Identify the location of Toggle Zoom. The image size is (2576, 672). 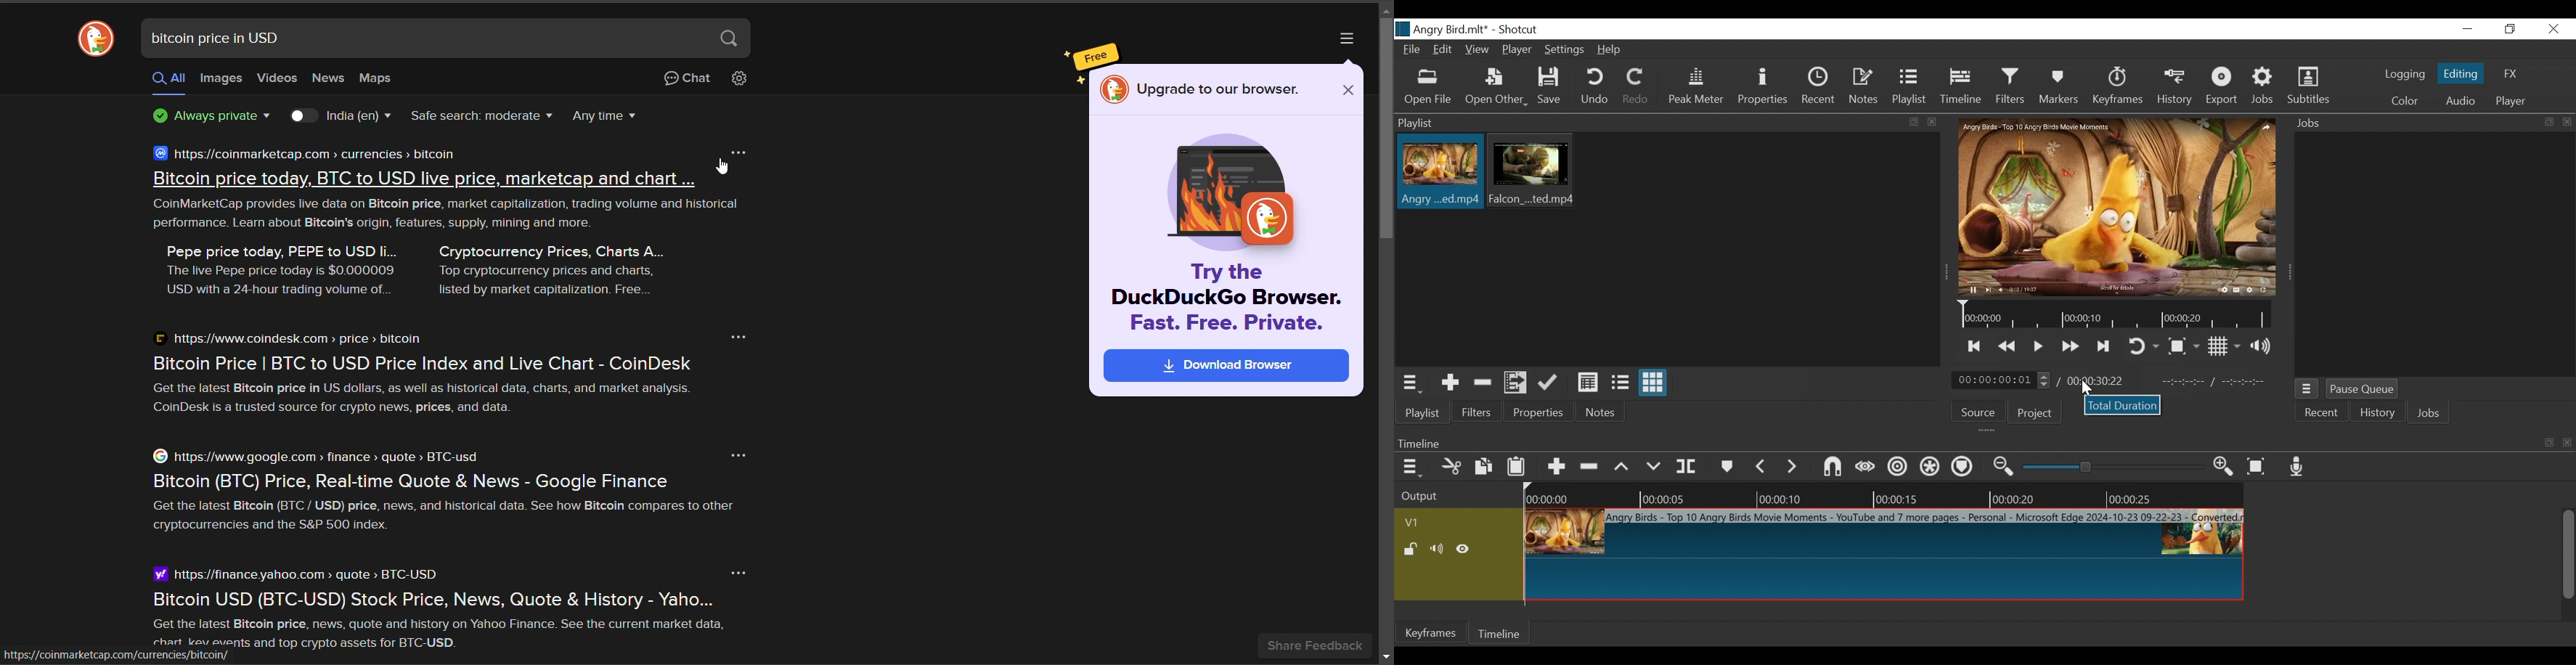
(2183, 347).